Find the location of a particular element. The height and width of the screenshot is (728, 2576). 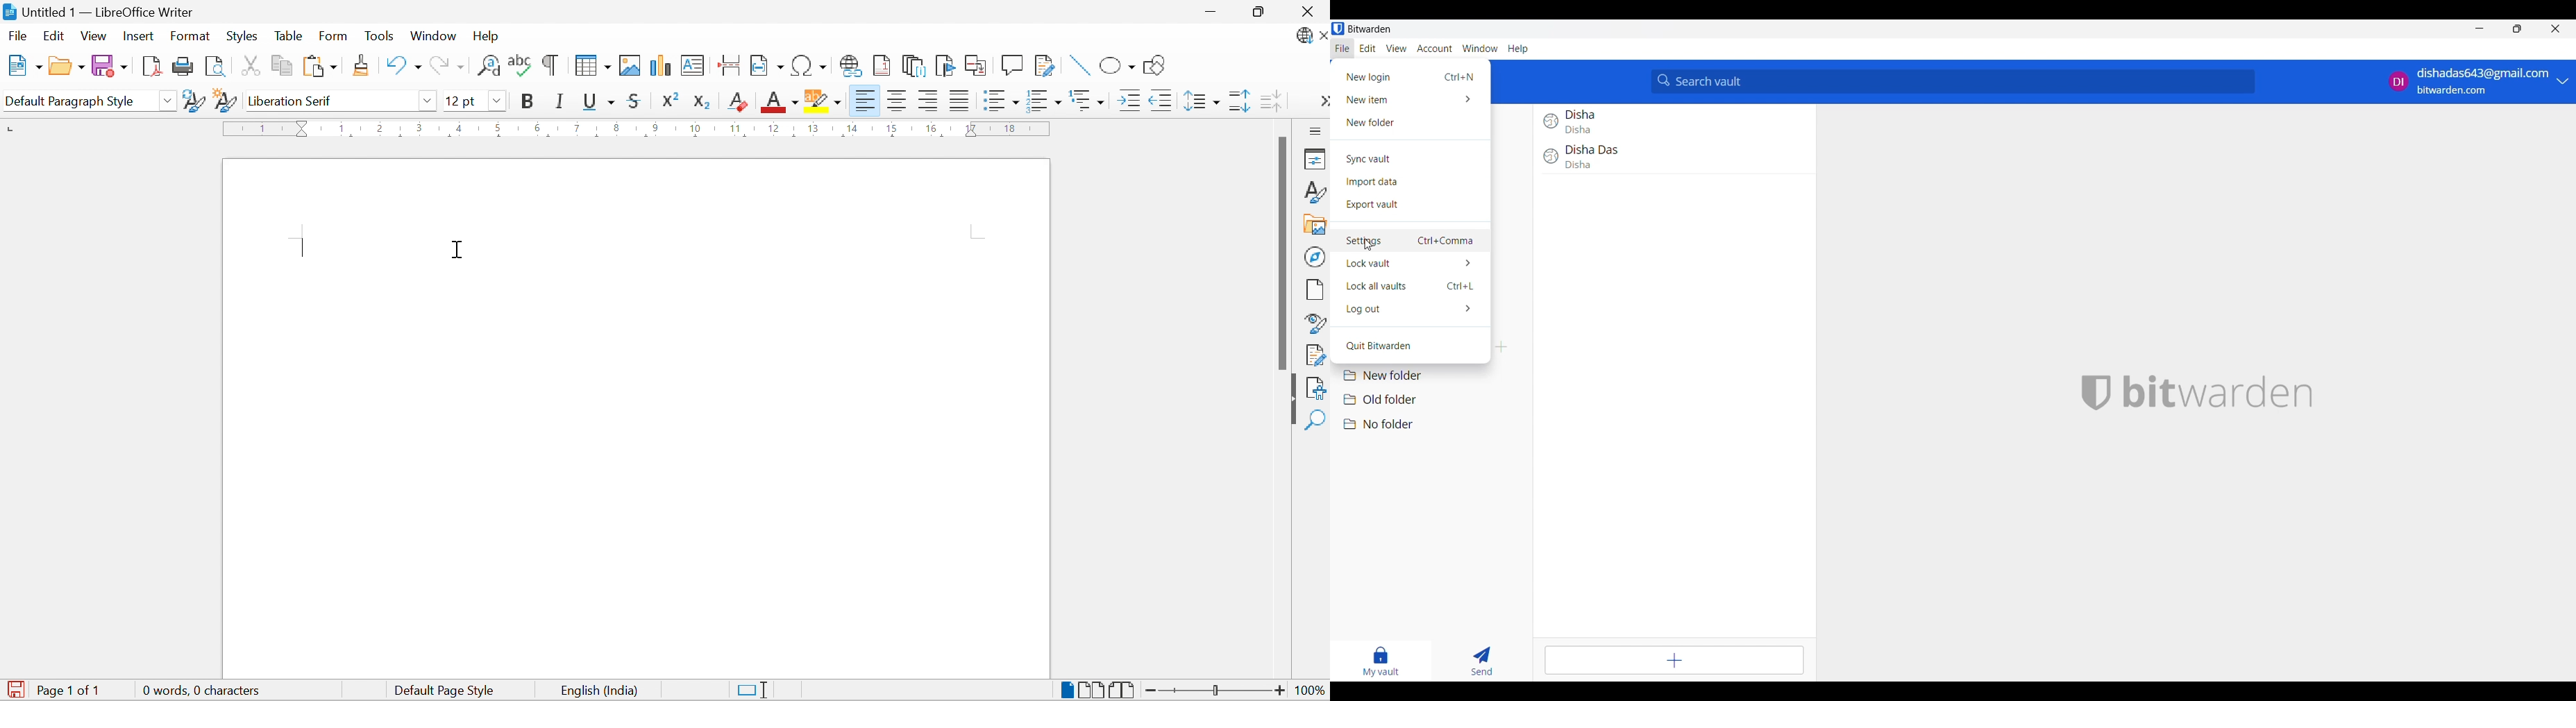

Edit is located at coordinates (54, 35).